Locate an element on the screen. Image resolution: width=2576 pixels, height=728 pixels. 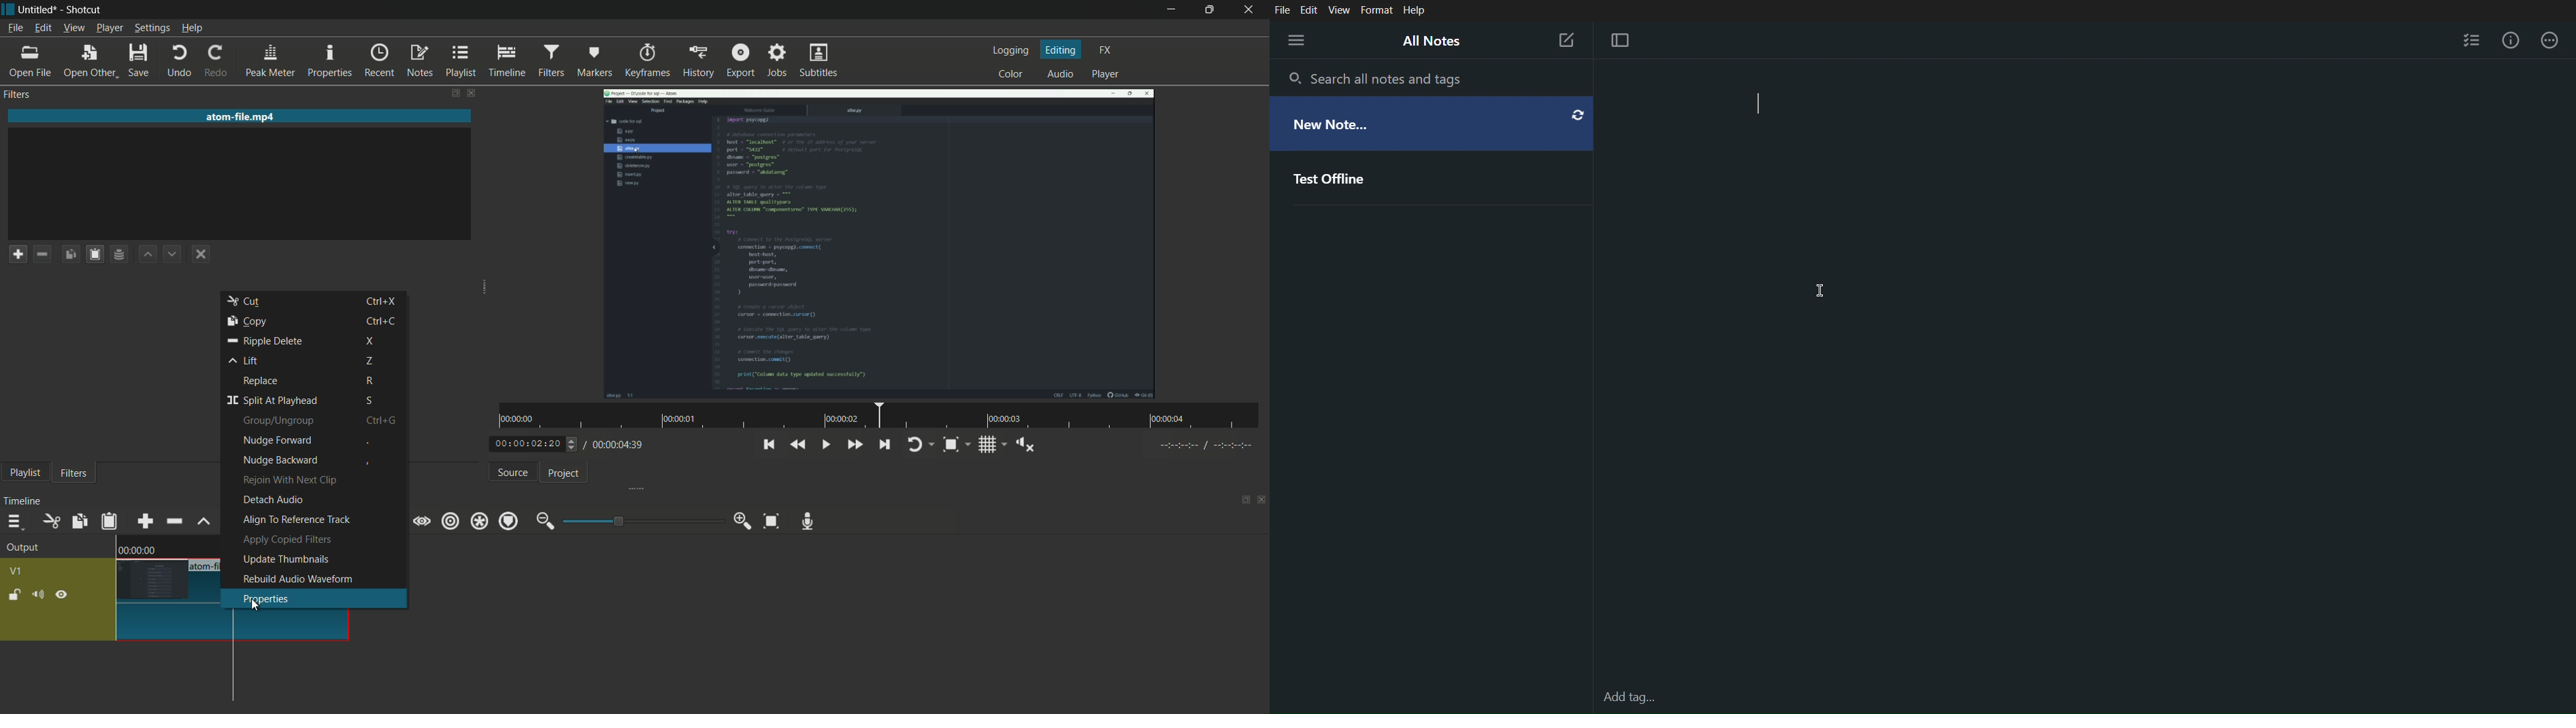
close app is located at coordinates (1253, 10).